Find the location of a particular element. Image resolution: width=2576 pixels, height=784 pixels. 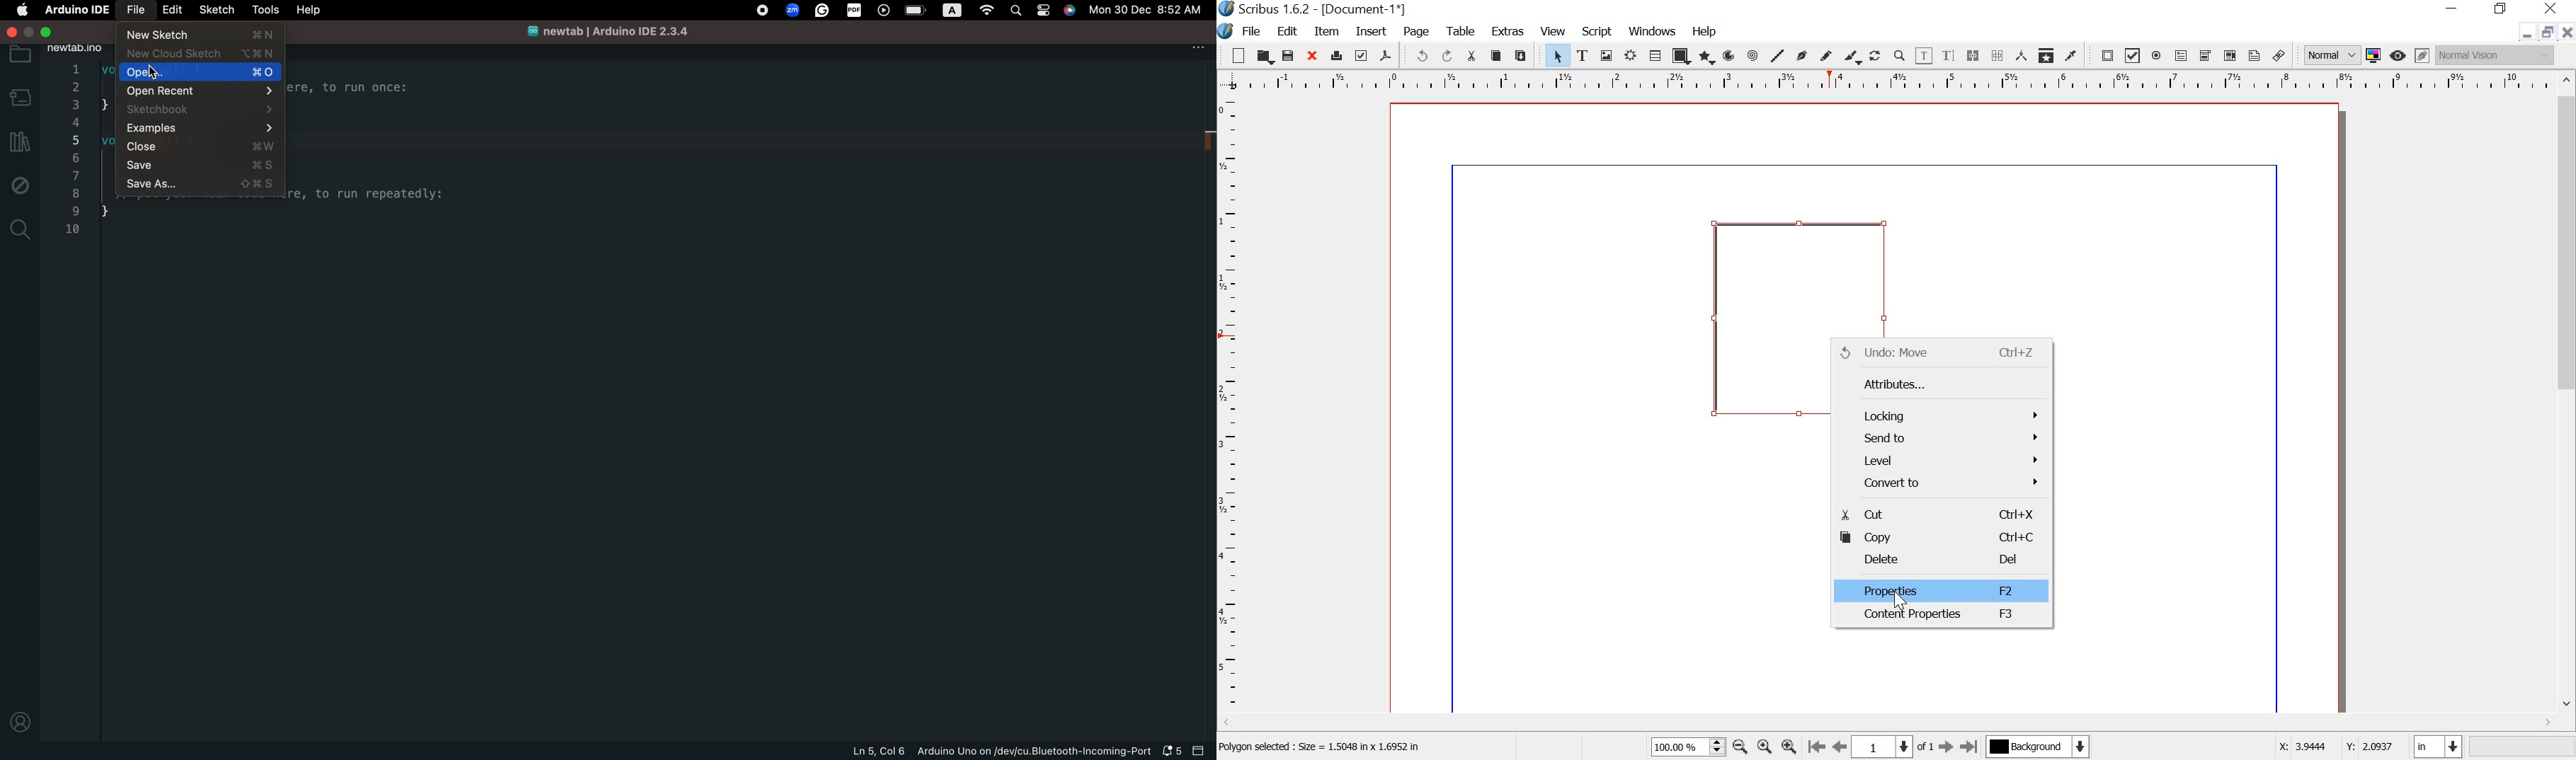

view is located at coordinates (1554, 30).